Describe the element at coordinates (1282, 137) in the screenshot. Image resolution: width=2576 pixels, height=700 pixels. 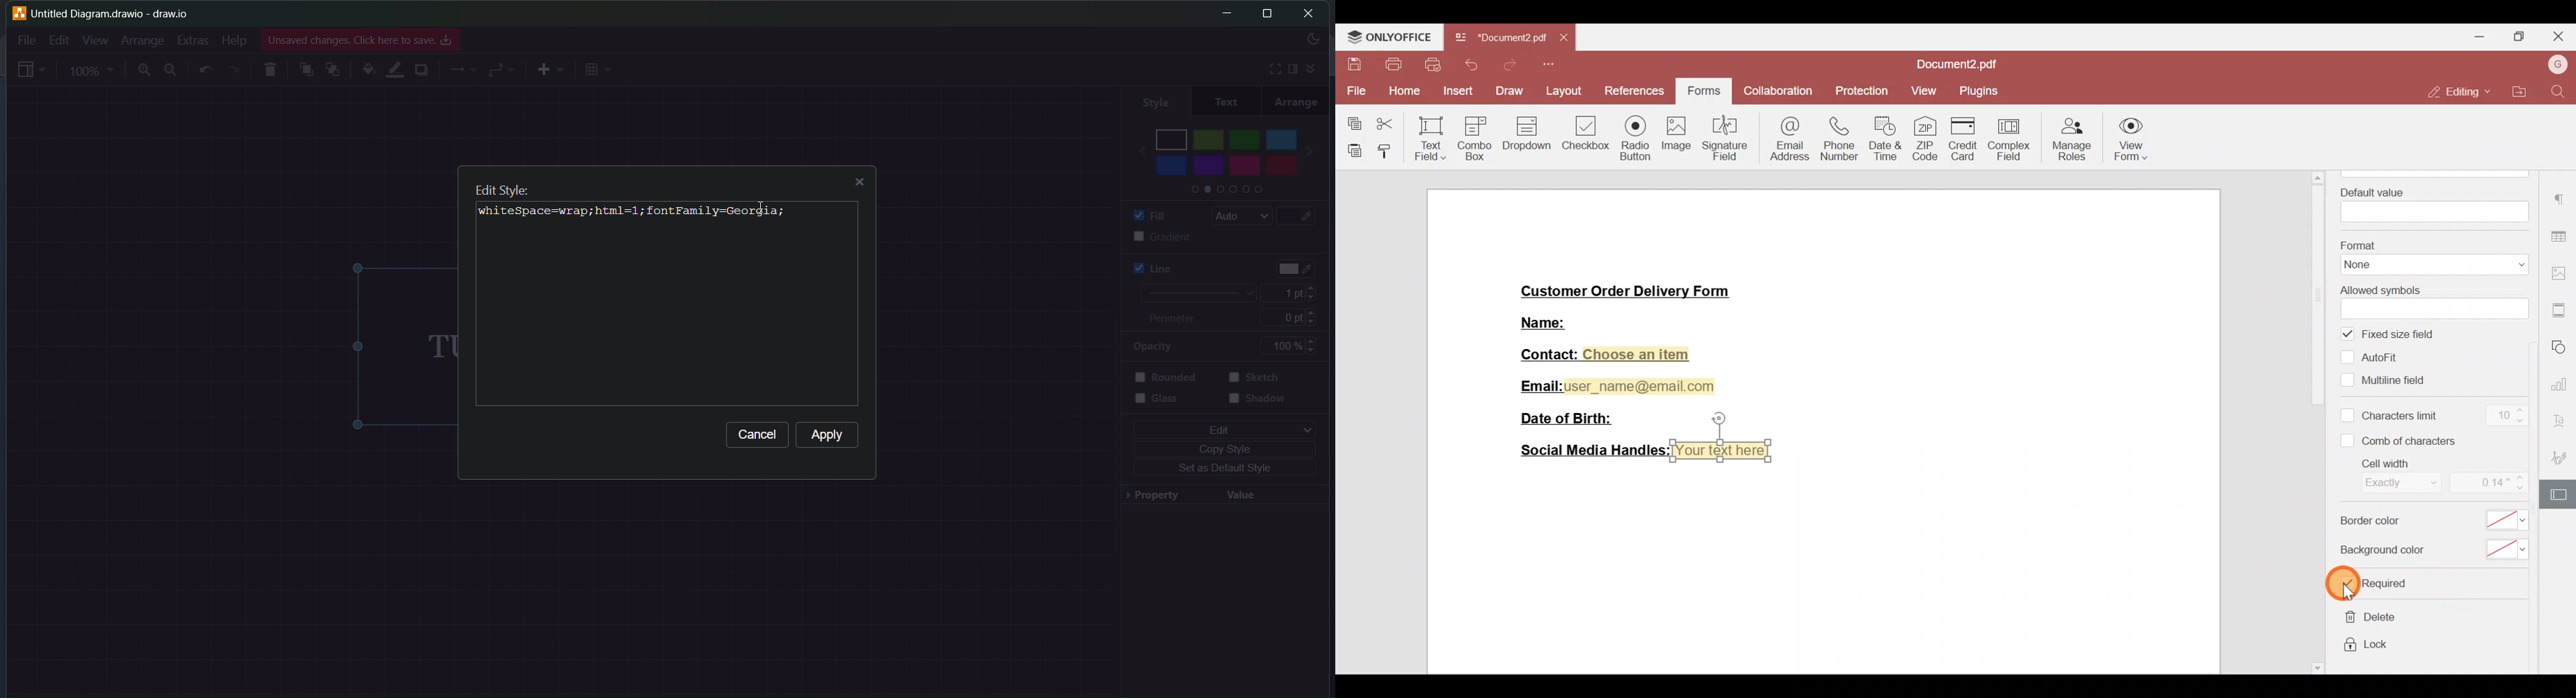
I see `light blue` at that location.